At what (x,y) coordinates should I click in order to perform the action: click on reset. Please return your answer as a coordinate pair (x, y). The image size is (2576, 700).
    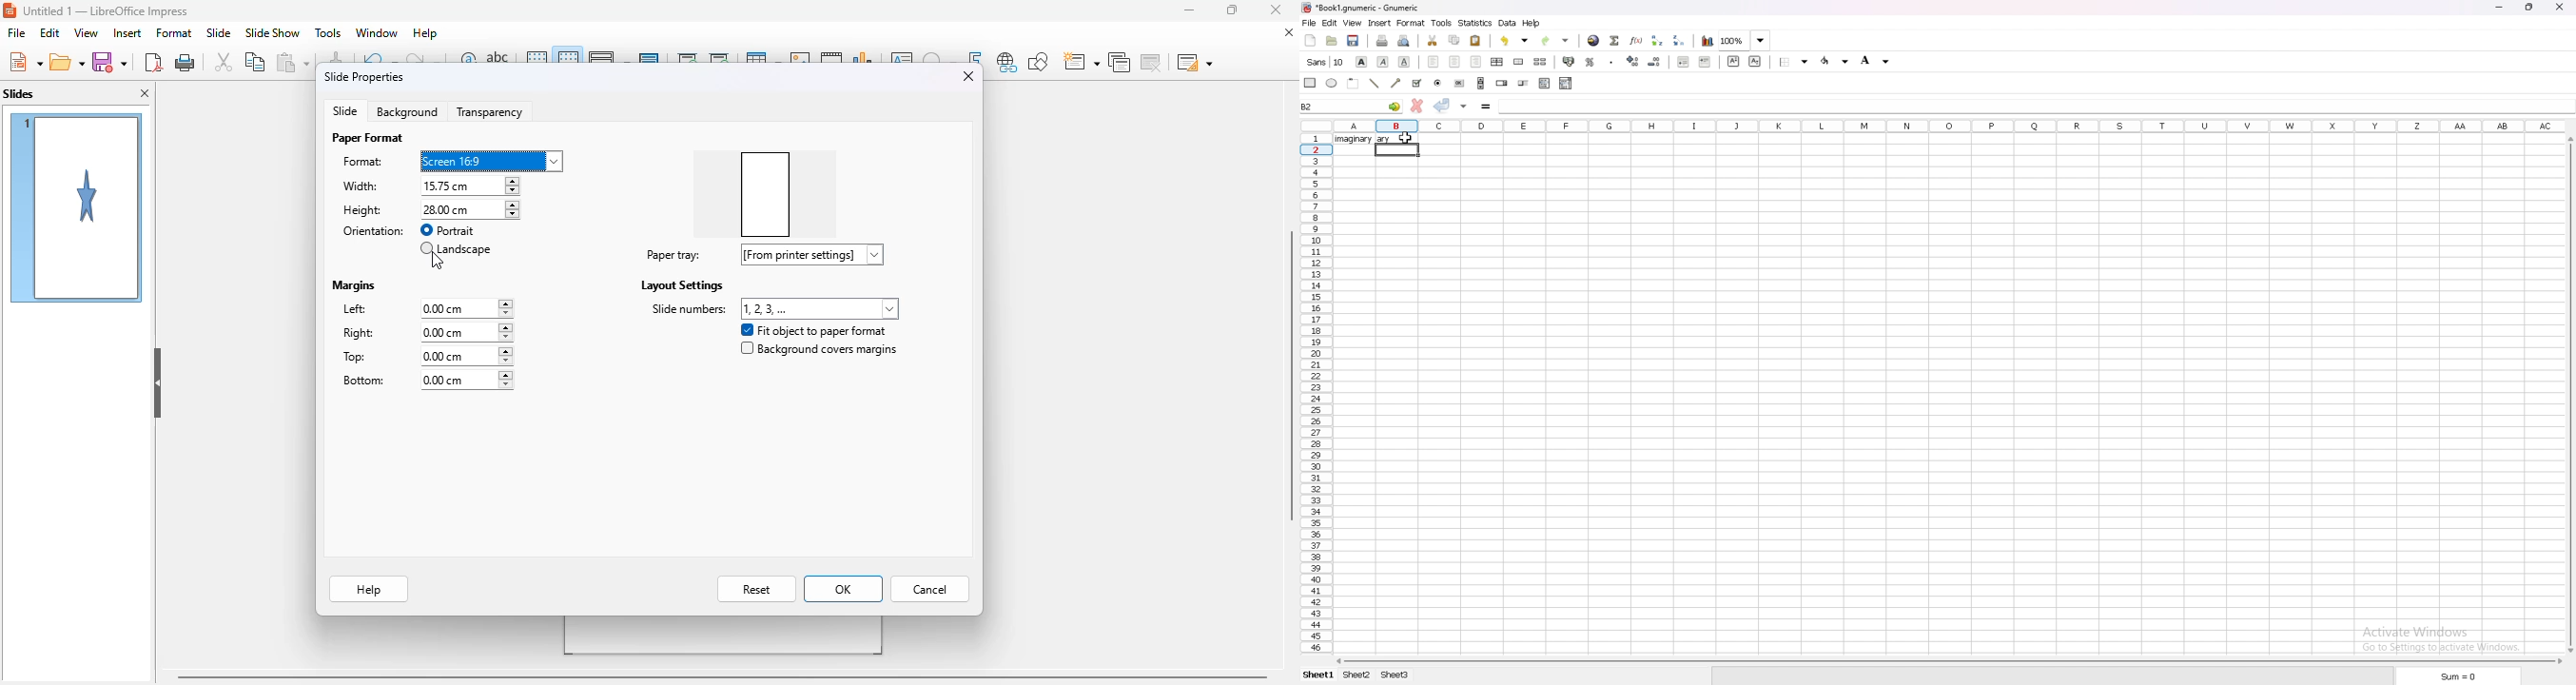
    Looking at the image, I should click on (756, 589).